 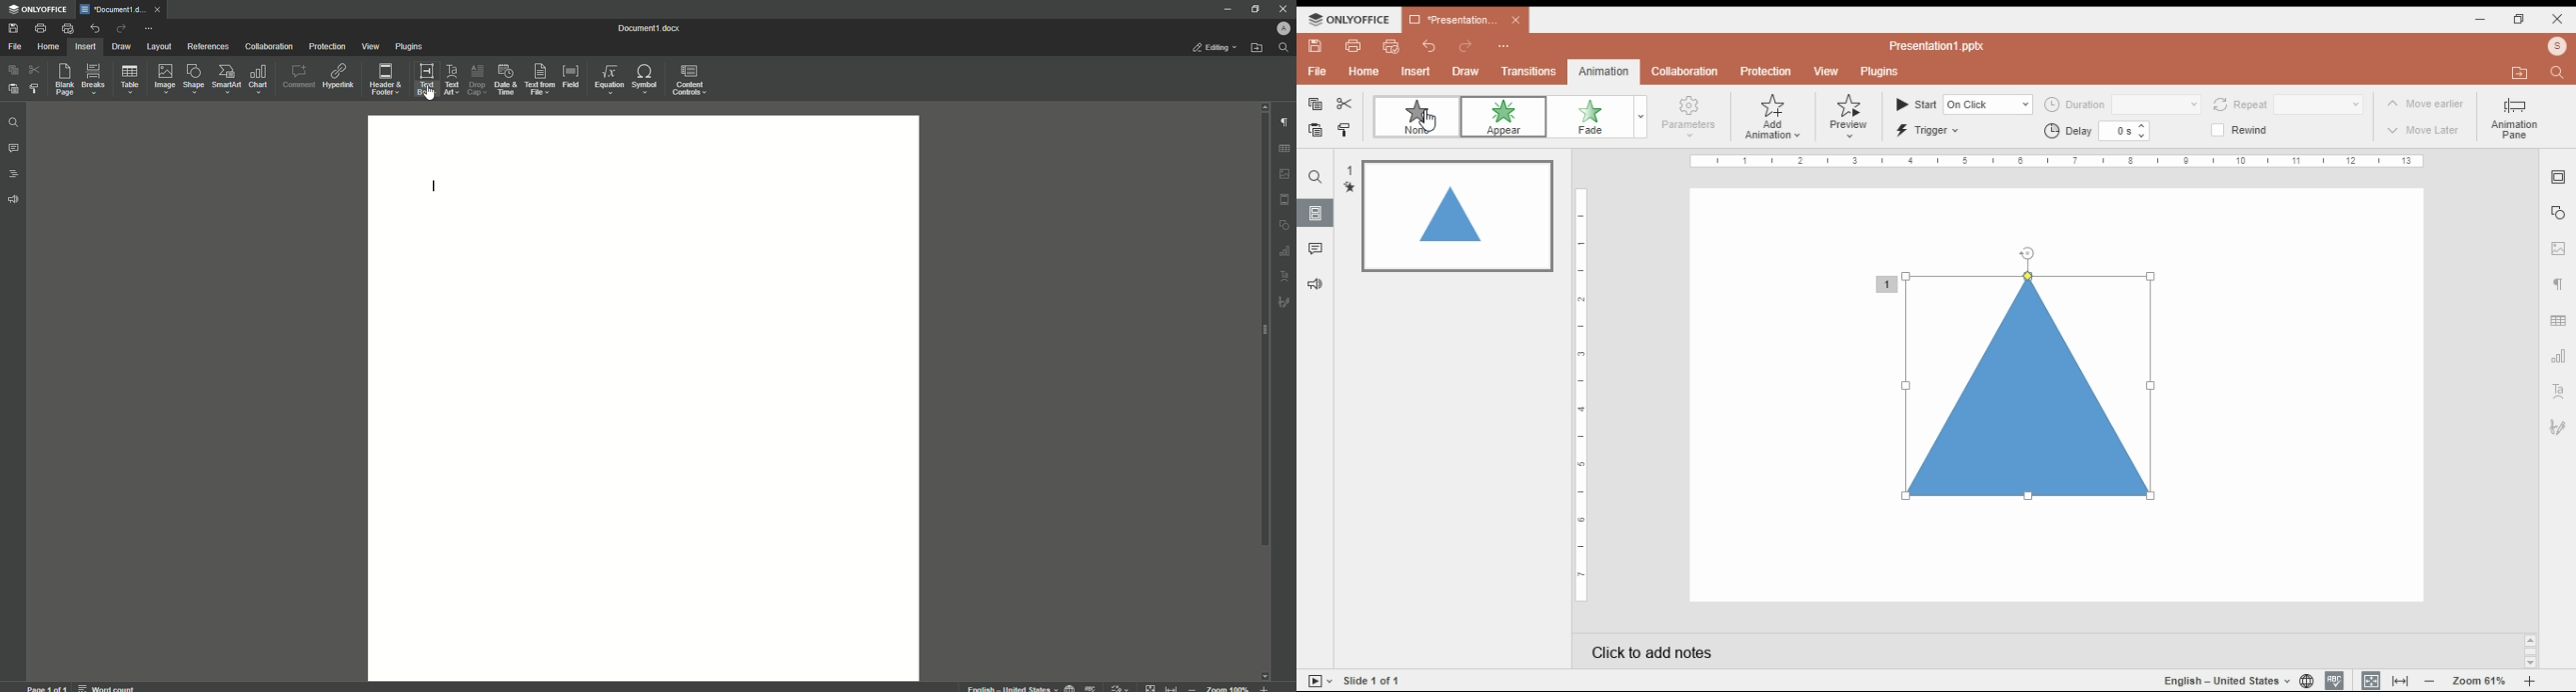 I want to click on Draw, so click(x=122, y=47).